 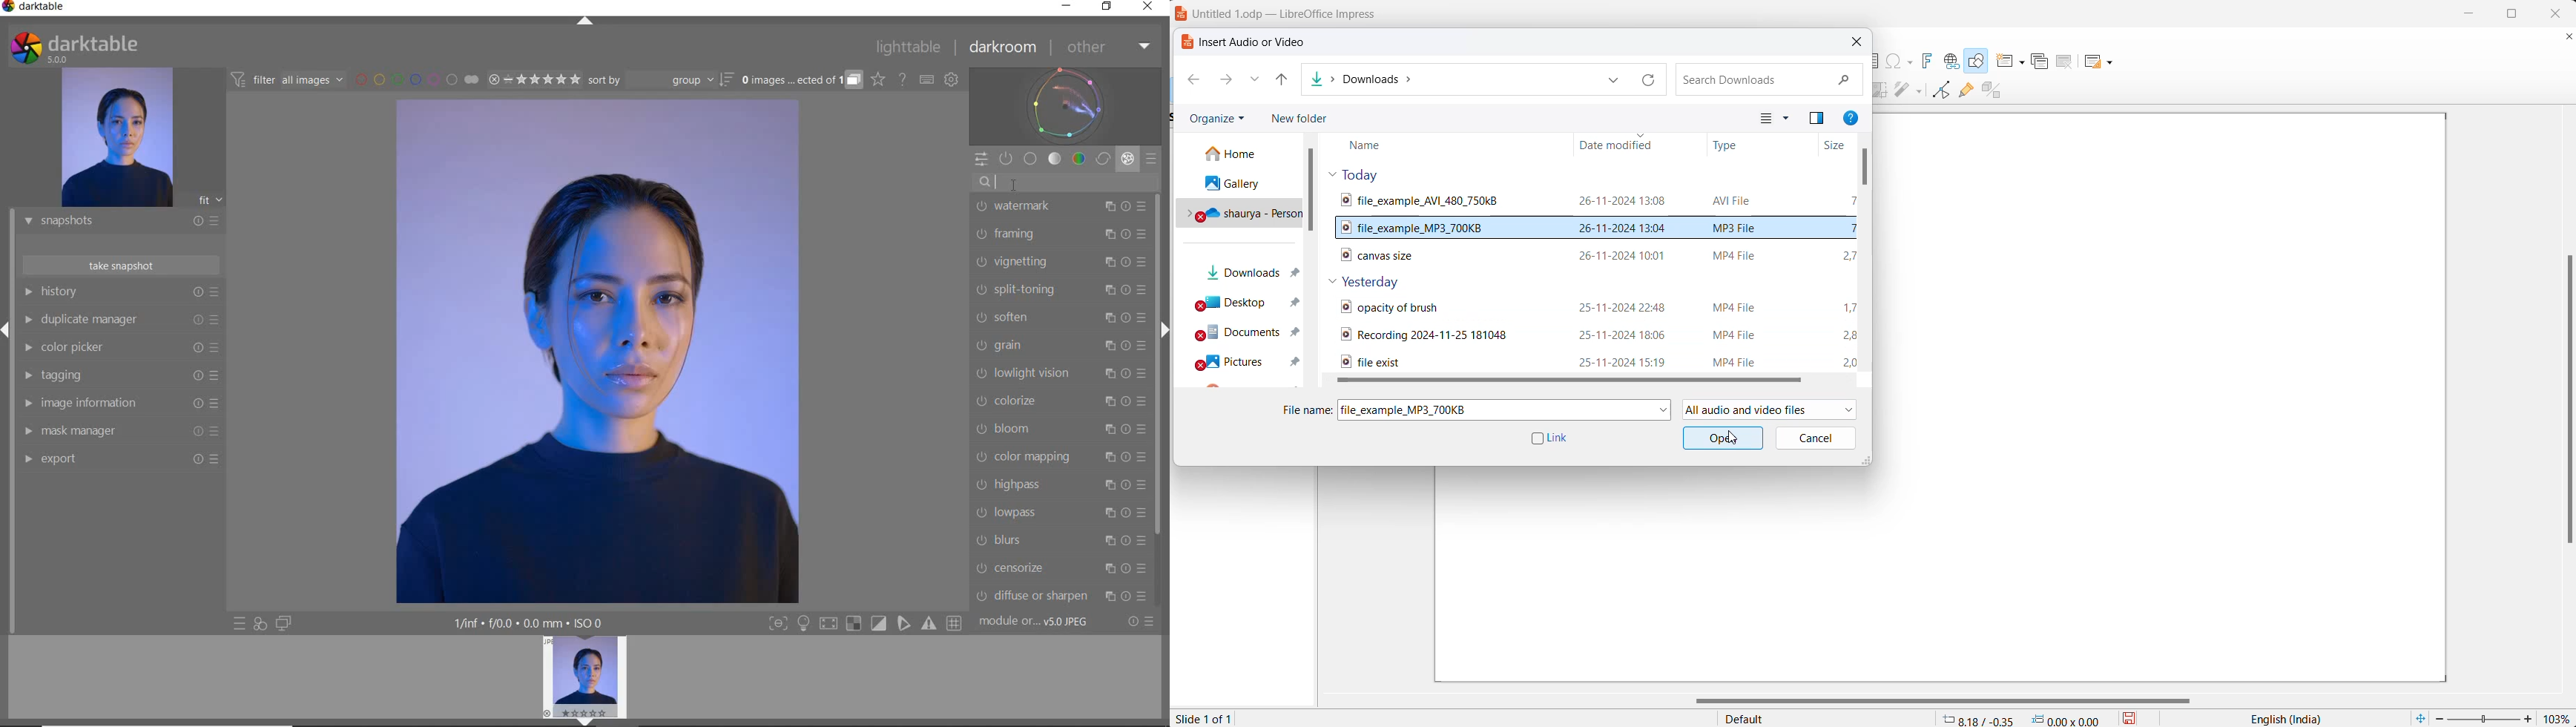 I want to click on up to button, so click(x=1284, y=83).